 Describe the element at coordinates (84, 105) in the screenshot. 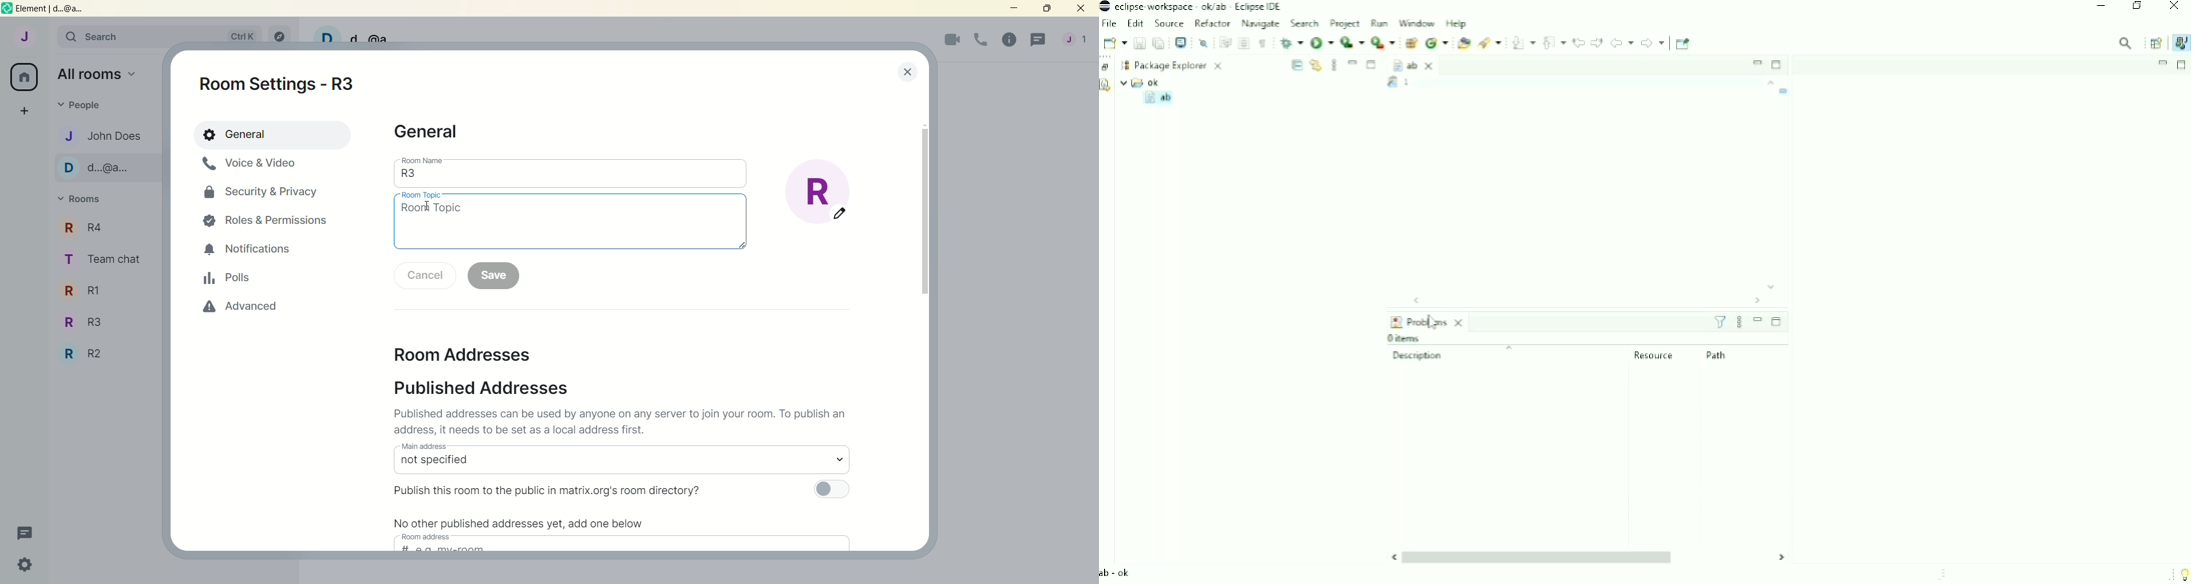

I see `people` at that location.